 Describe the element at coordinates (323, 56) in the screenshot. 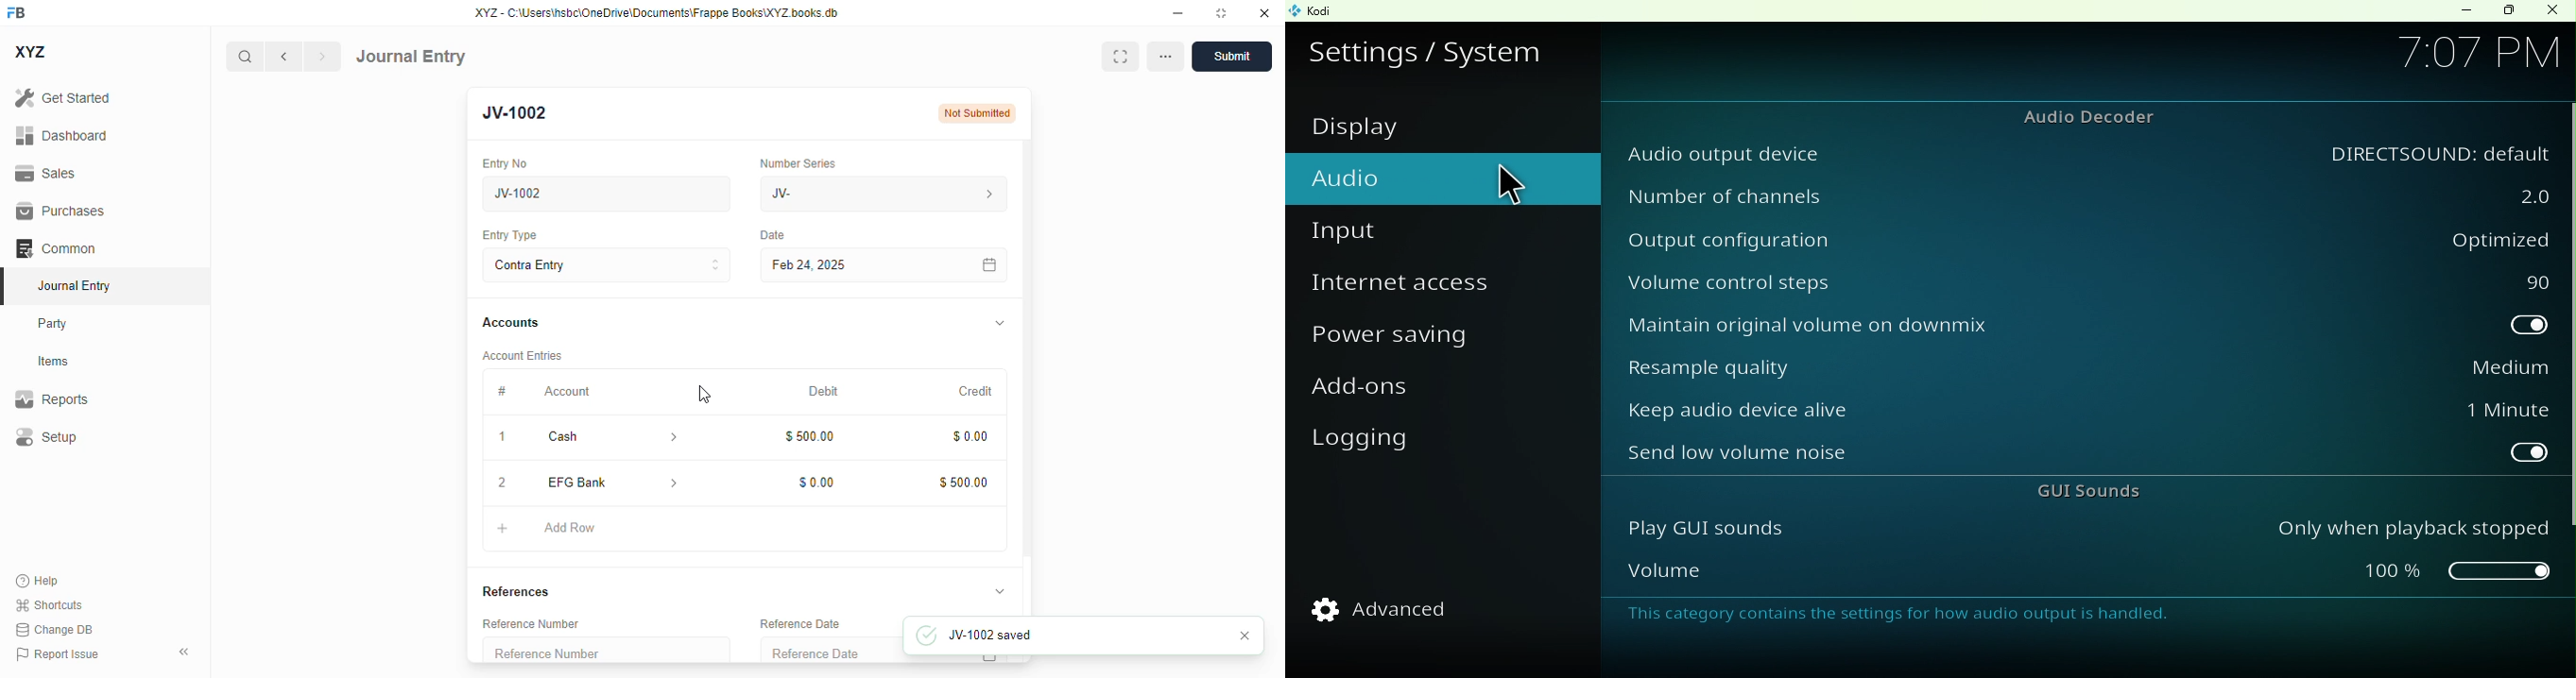

I see `next` at that location.